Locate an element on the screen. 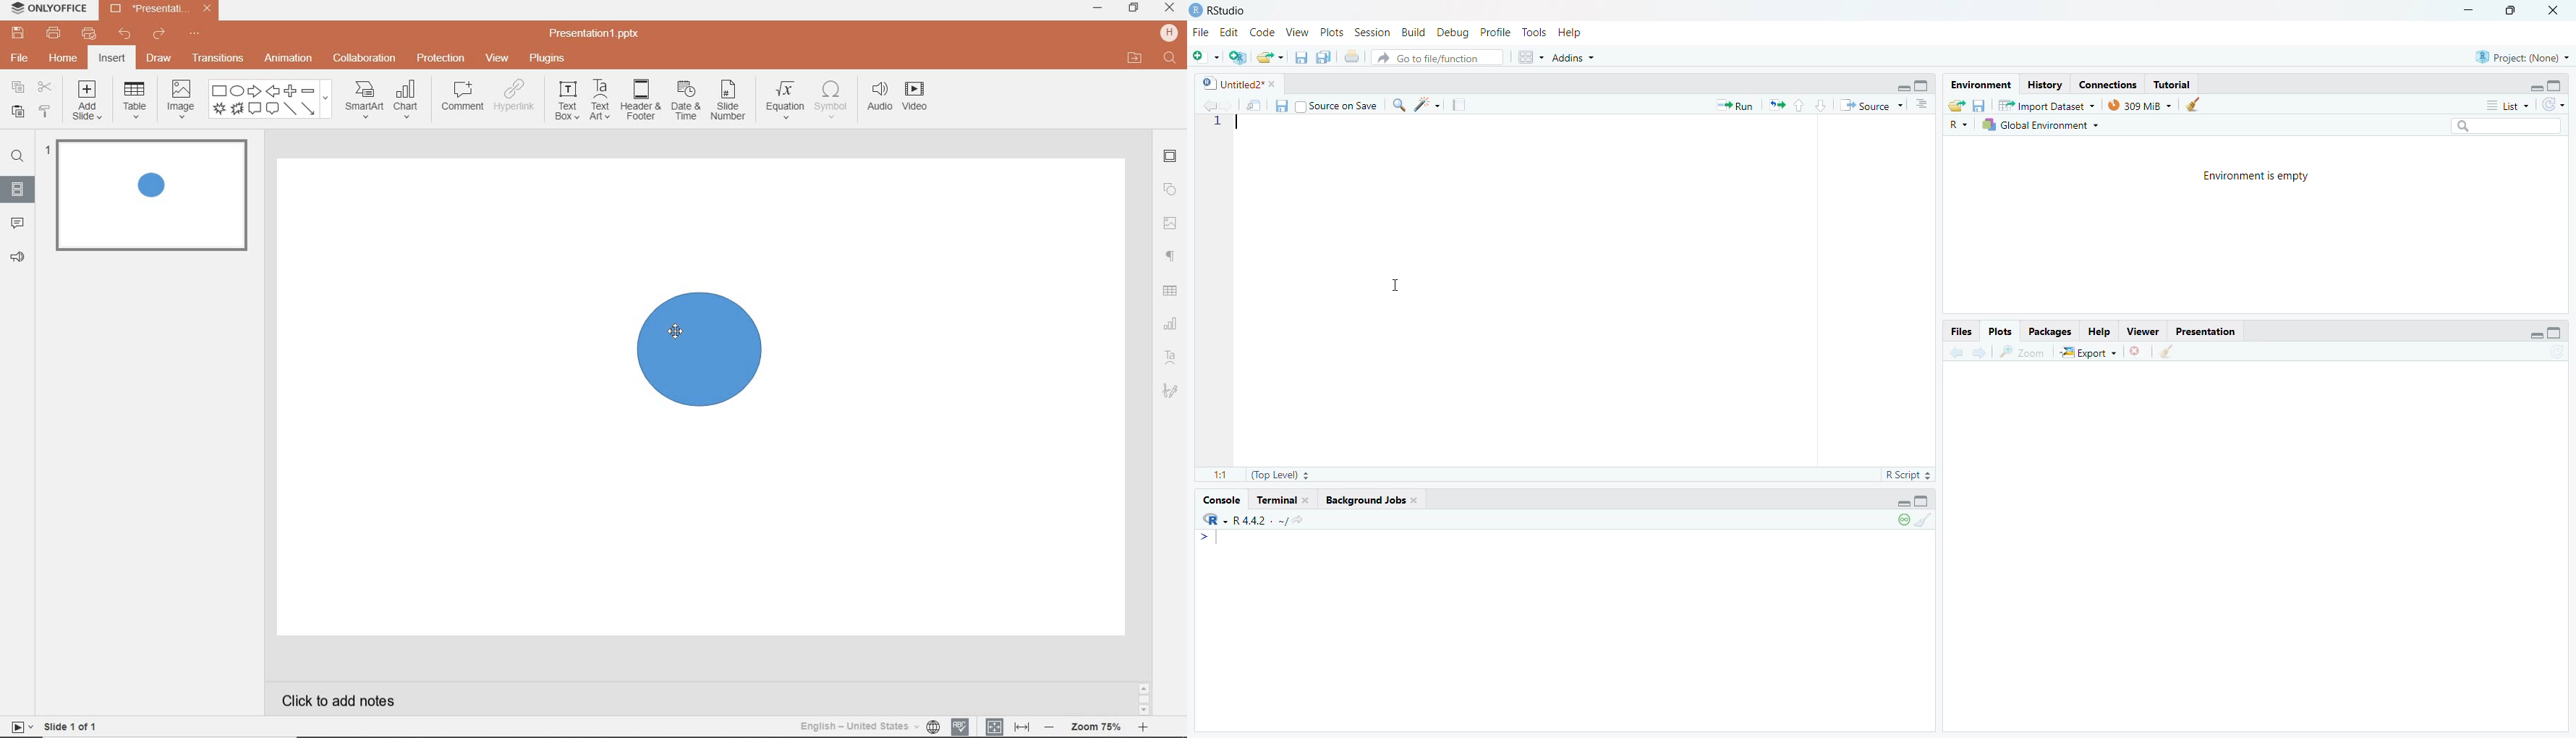  minimise is located at coordinates (1903, 86).